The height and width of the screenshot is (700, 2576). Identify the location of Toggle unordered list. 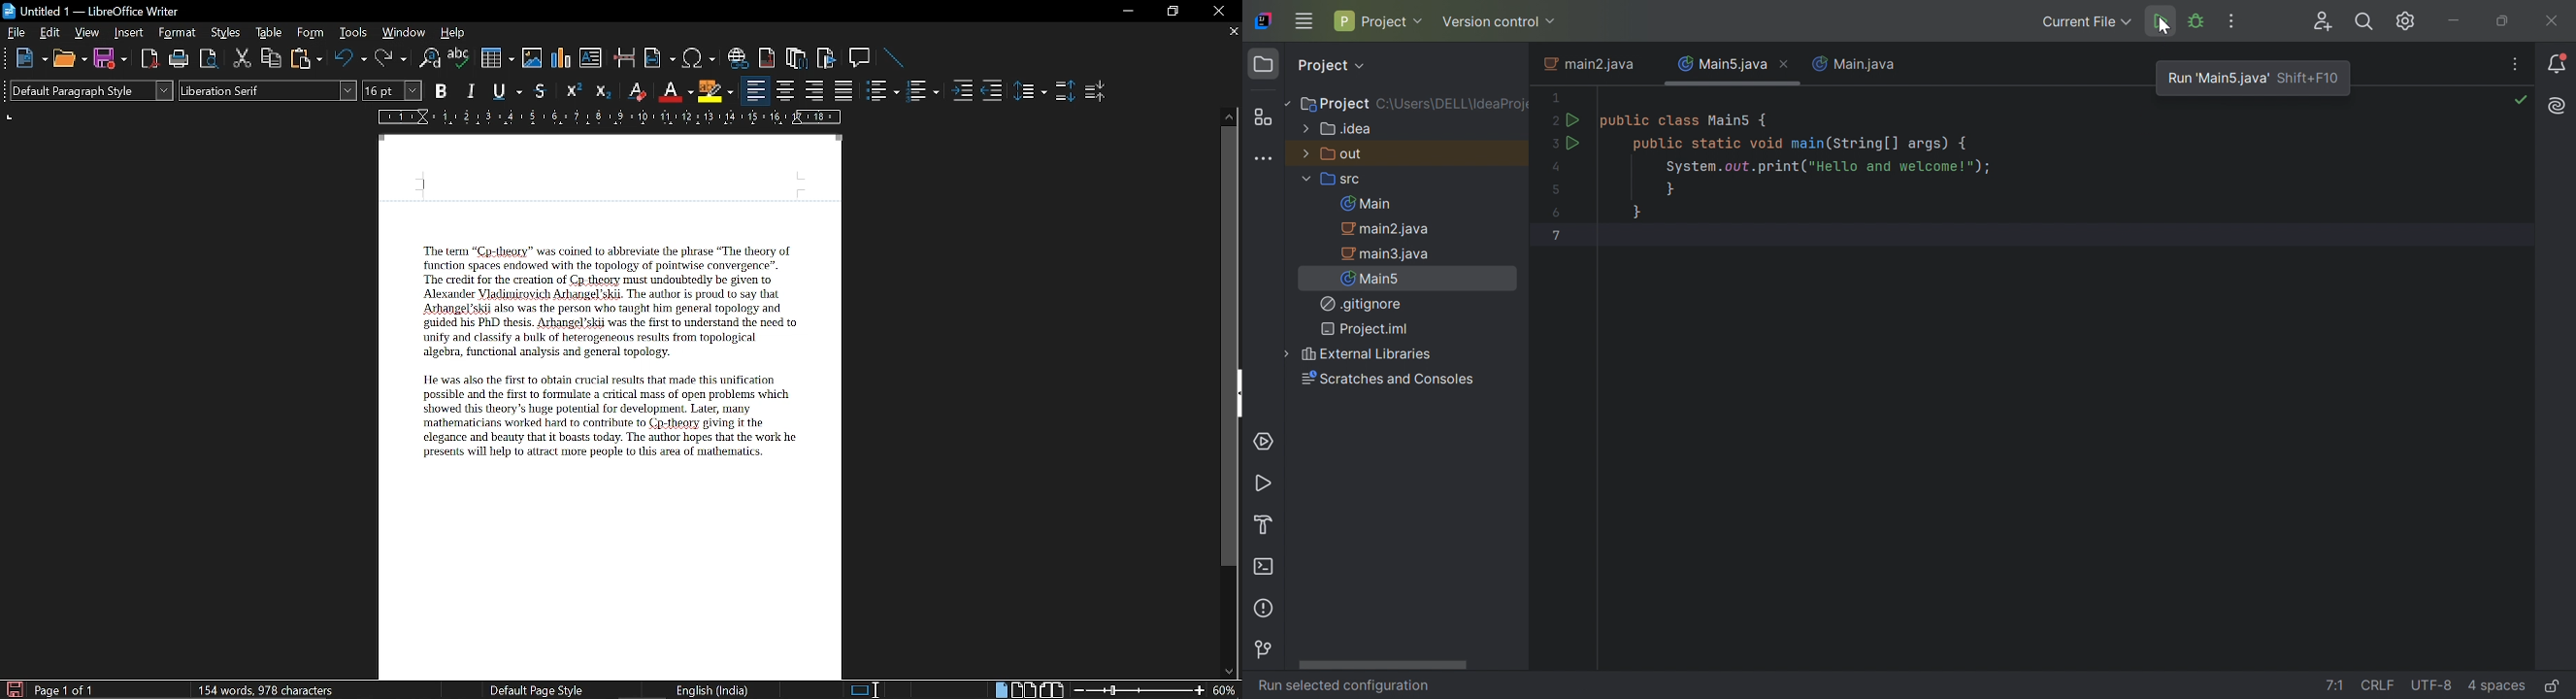
(921, 91).